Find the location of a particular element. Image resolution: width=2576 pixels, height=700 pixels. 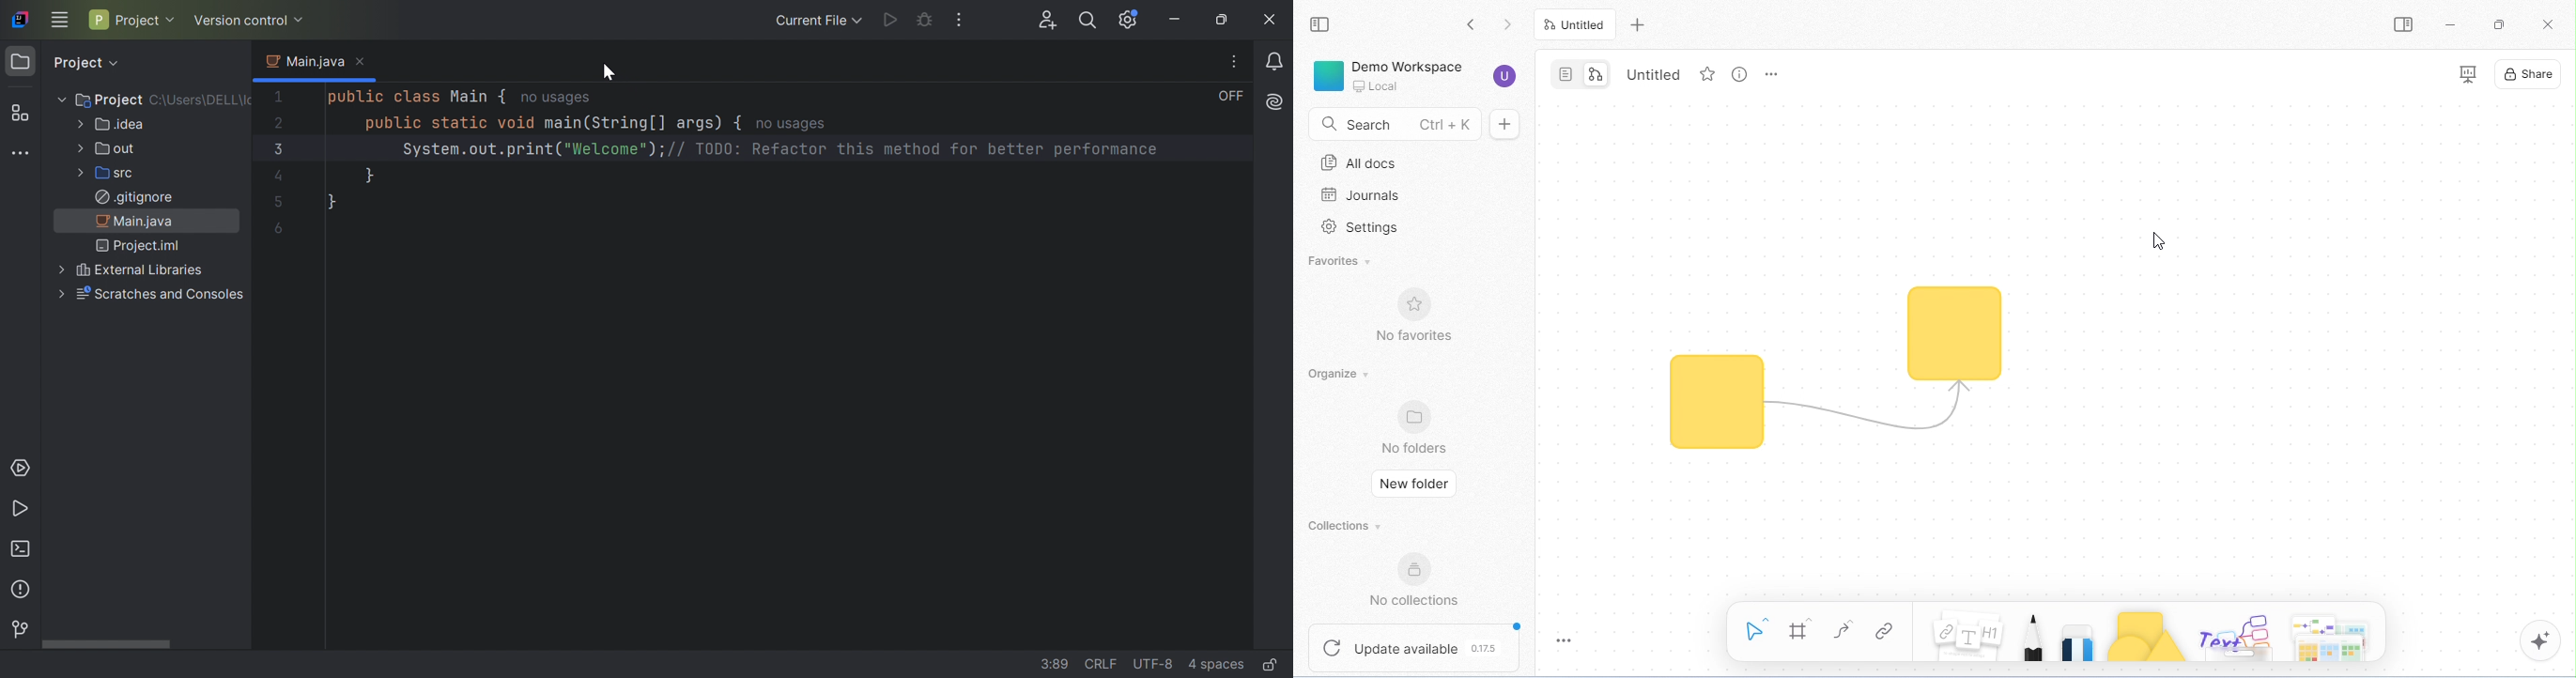

update available is located at coordinates (1416, 646).